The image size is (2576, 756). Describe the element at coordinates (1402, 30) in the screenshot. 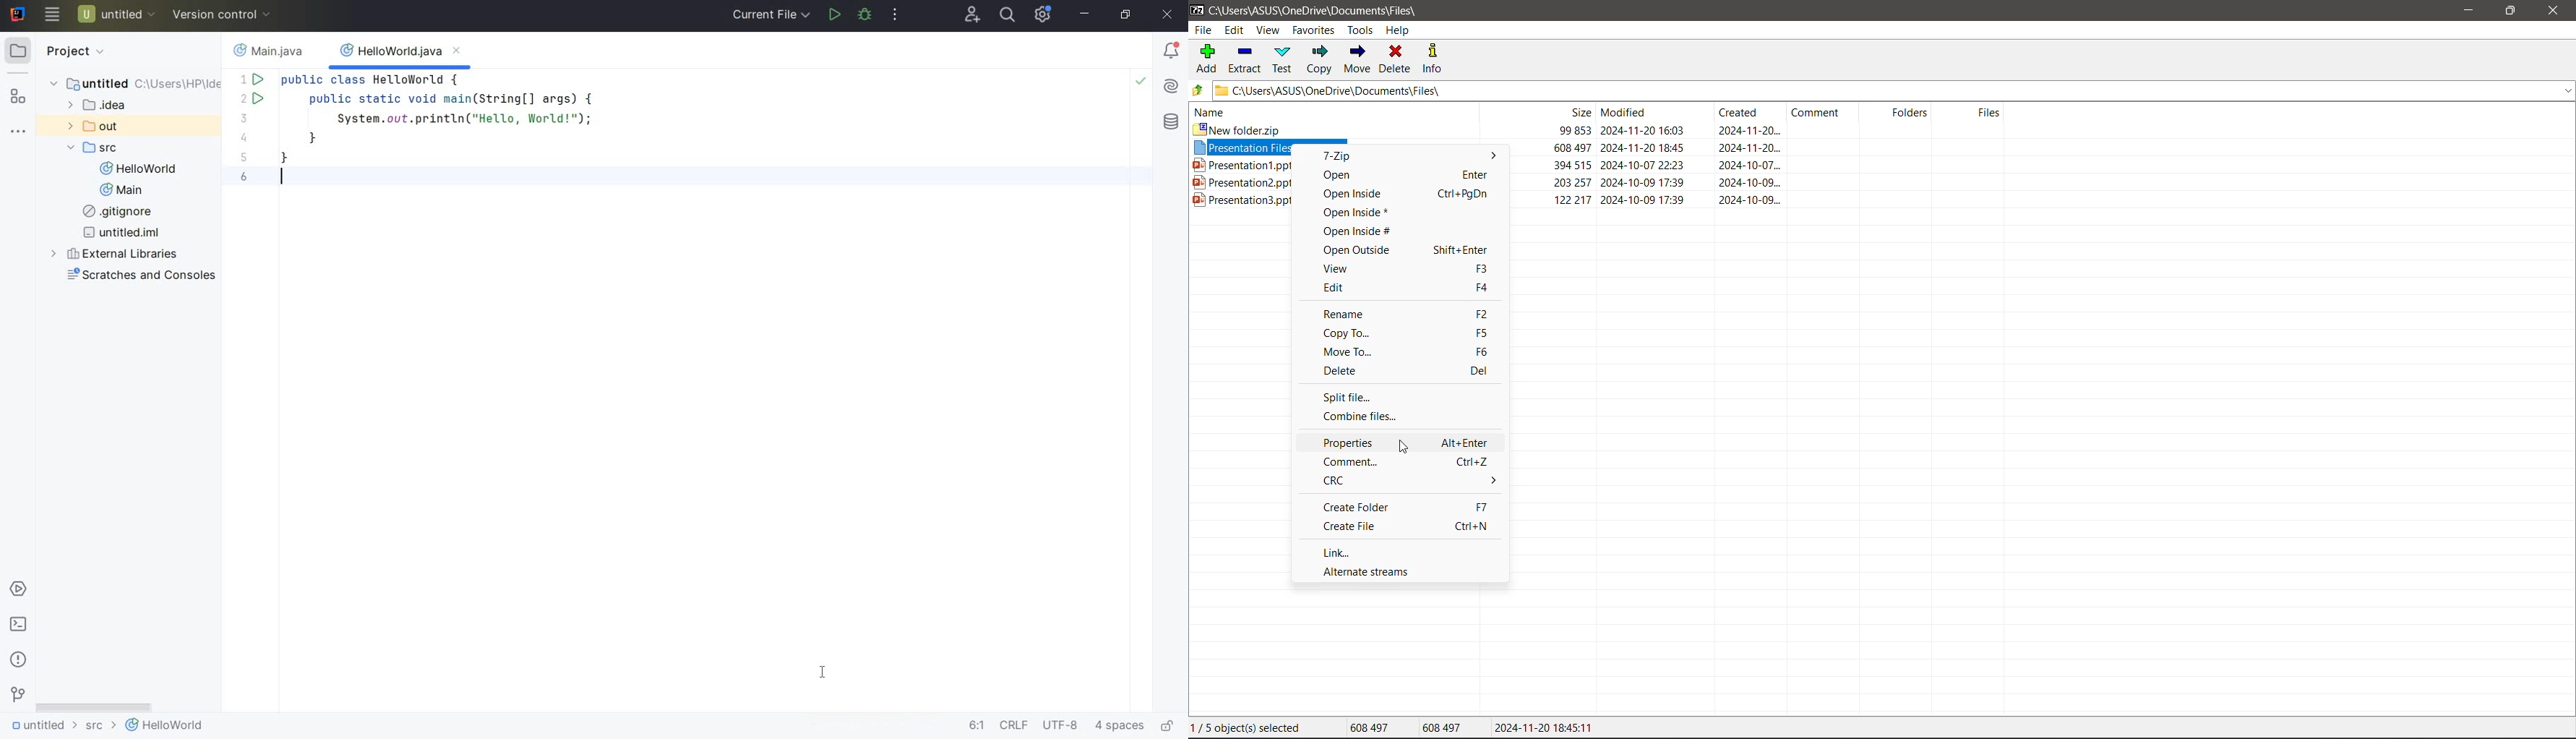

I see `Help` at that location.